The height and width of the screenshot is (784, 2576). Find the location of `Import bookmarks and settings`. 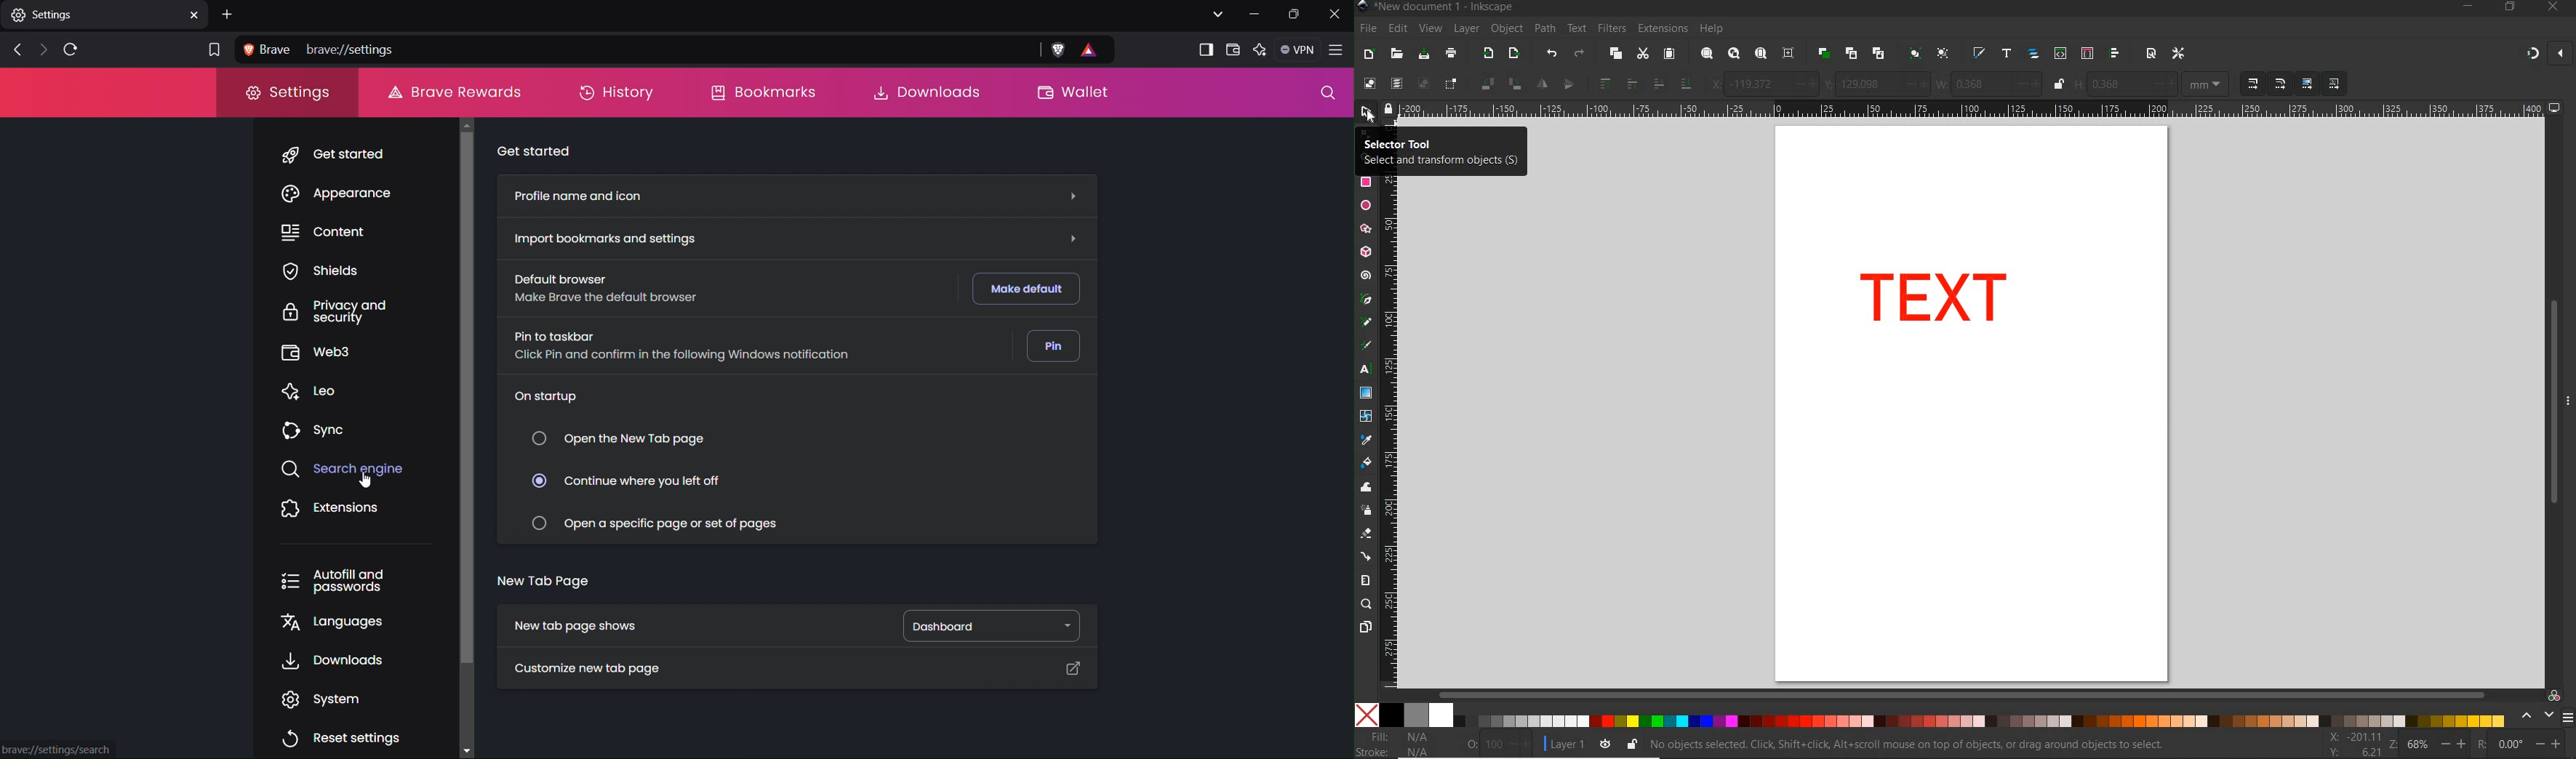

Import bookmarks and settings is located at coordinates (612, 238).